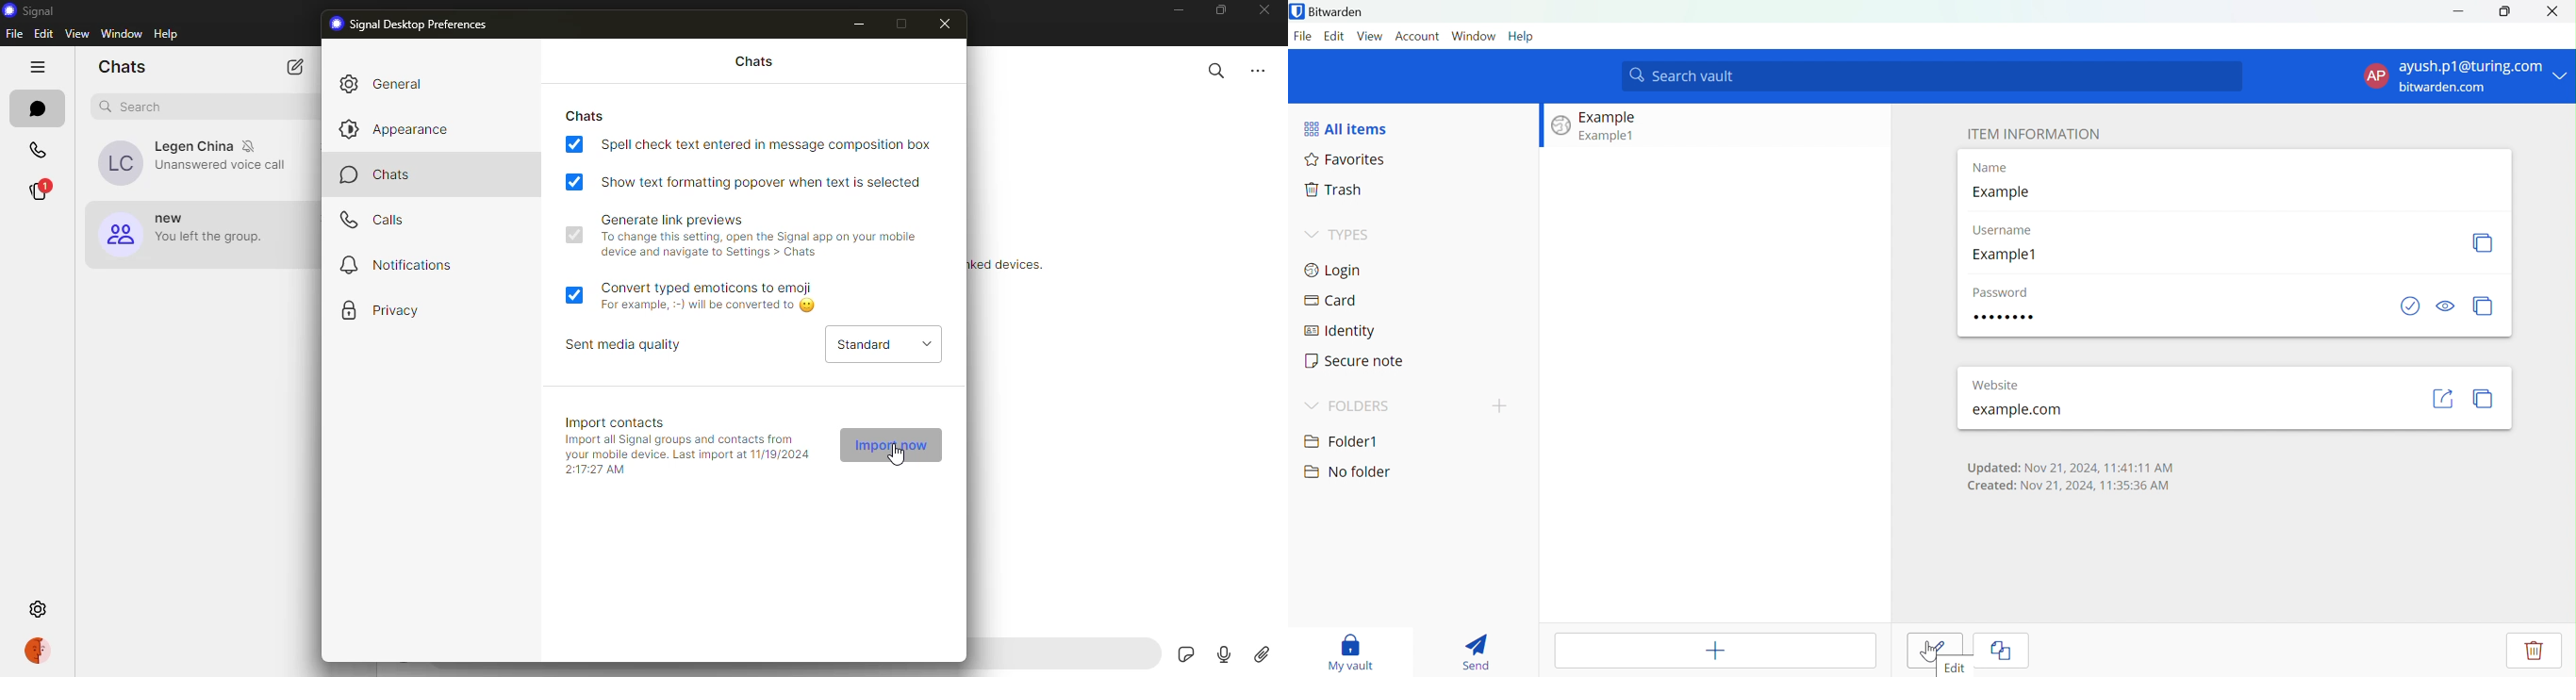  I want to click on convert to emoji, so click(714, 289).